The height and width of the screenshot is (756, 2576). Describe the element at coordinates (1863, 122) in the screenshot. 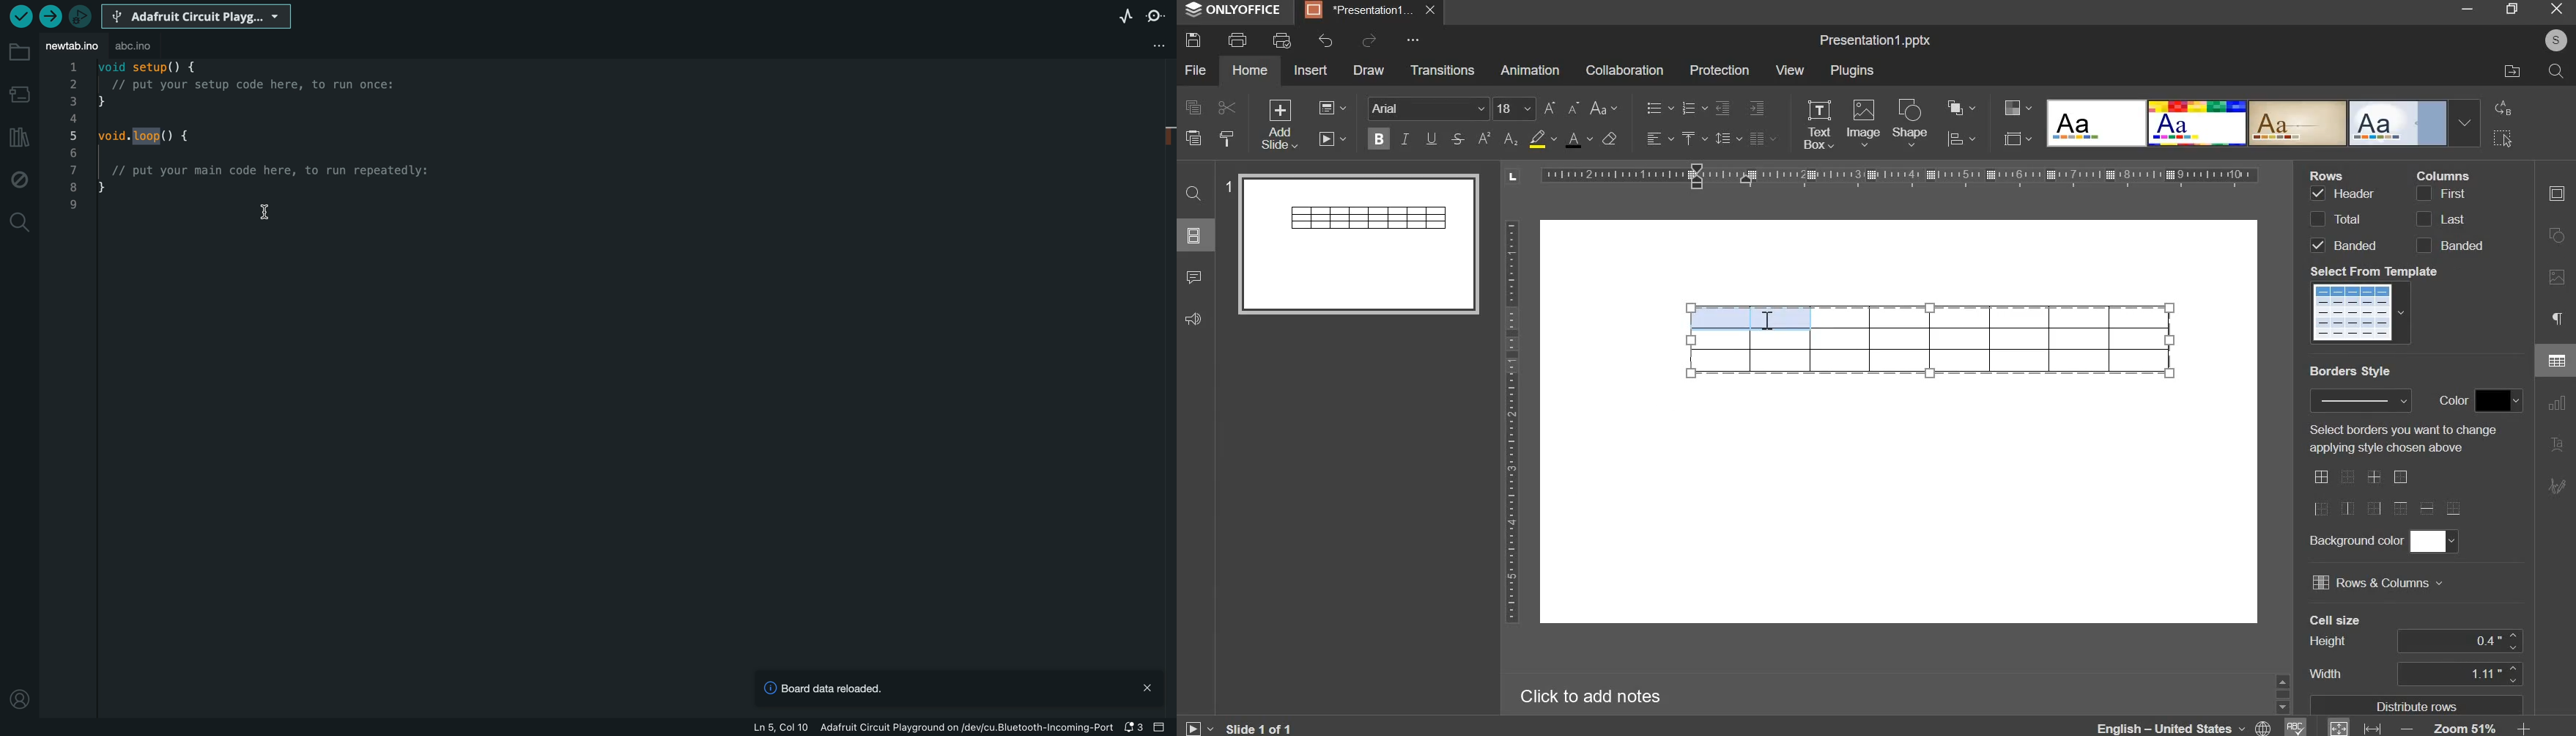

I see `image` at that location.